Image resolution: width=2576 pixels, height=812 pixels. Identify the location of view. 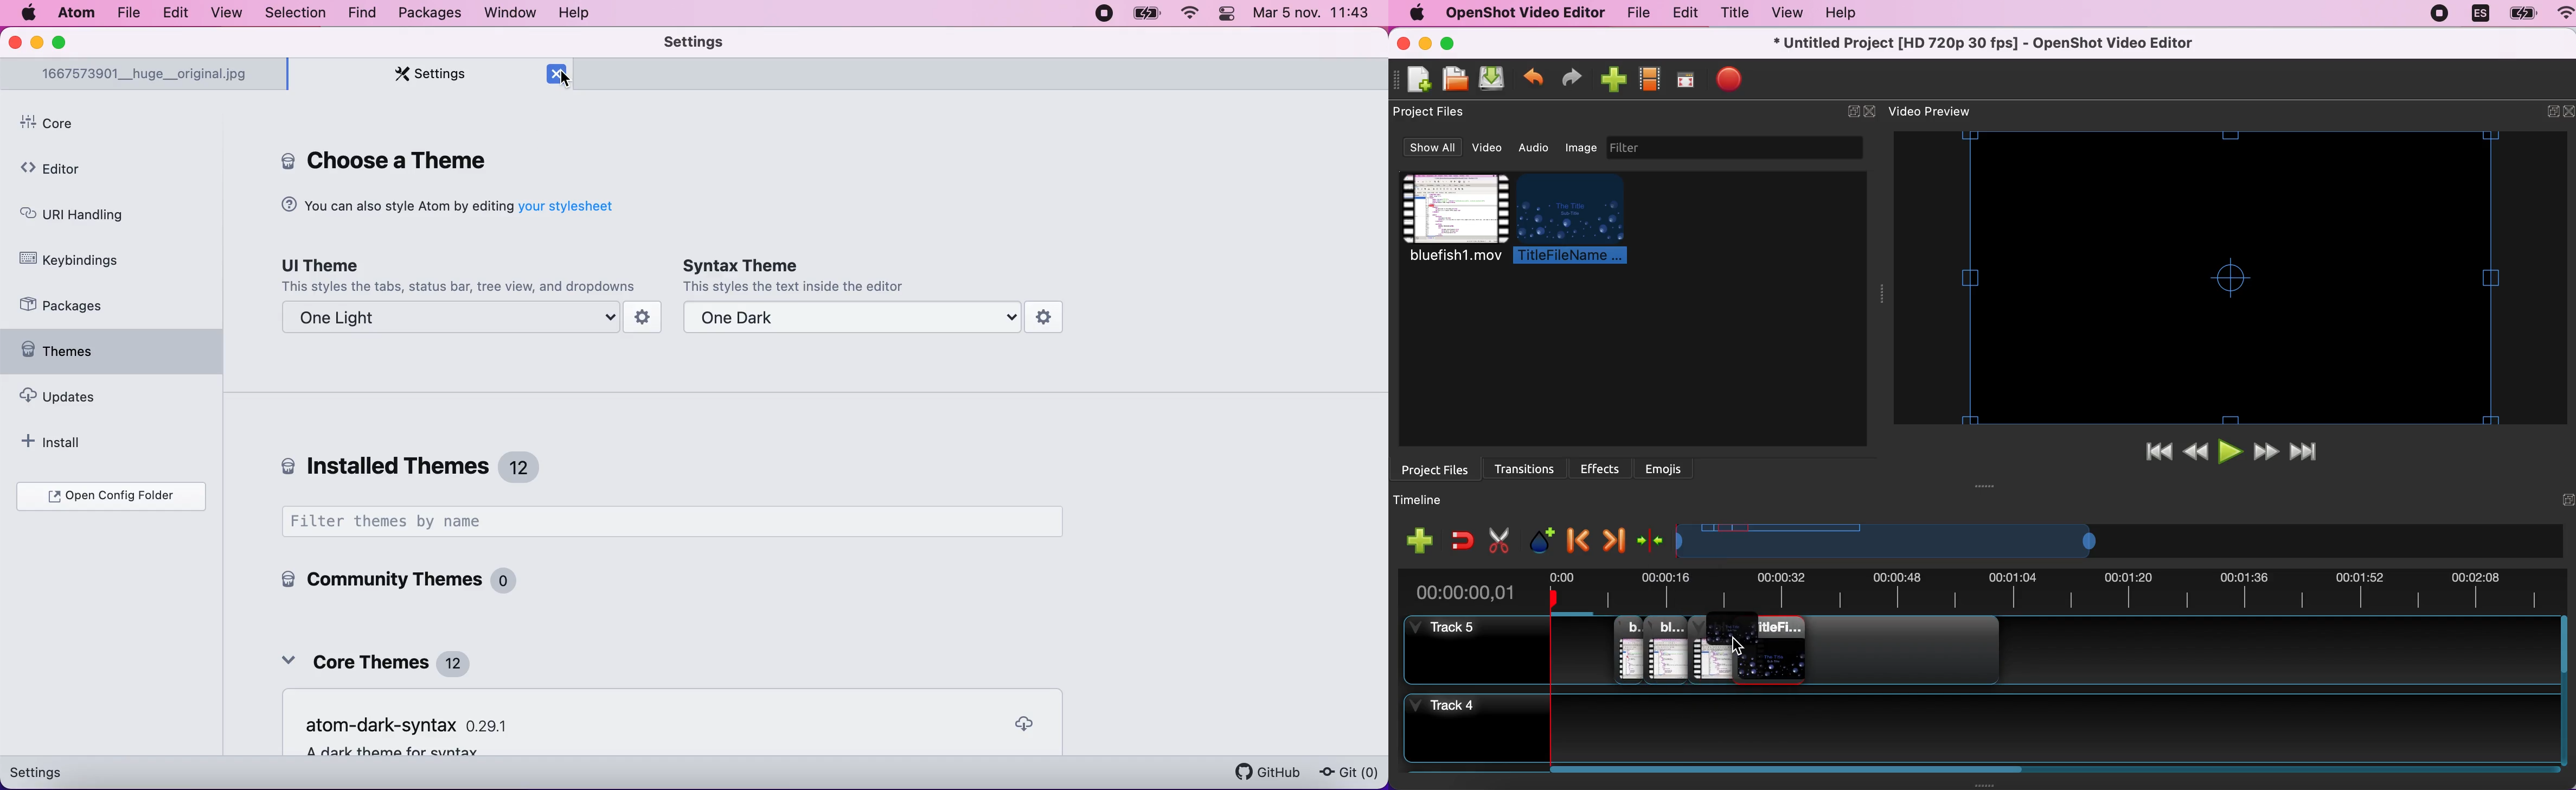
(224, 14).